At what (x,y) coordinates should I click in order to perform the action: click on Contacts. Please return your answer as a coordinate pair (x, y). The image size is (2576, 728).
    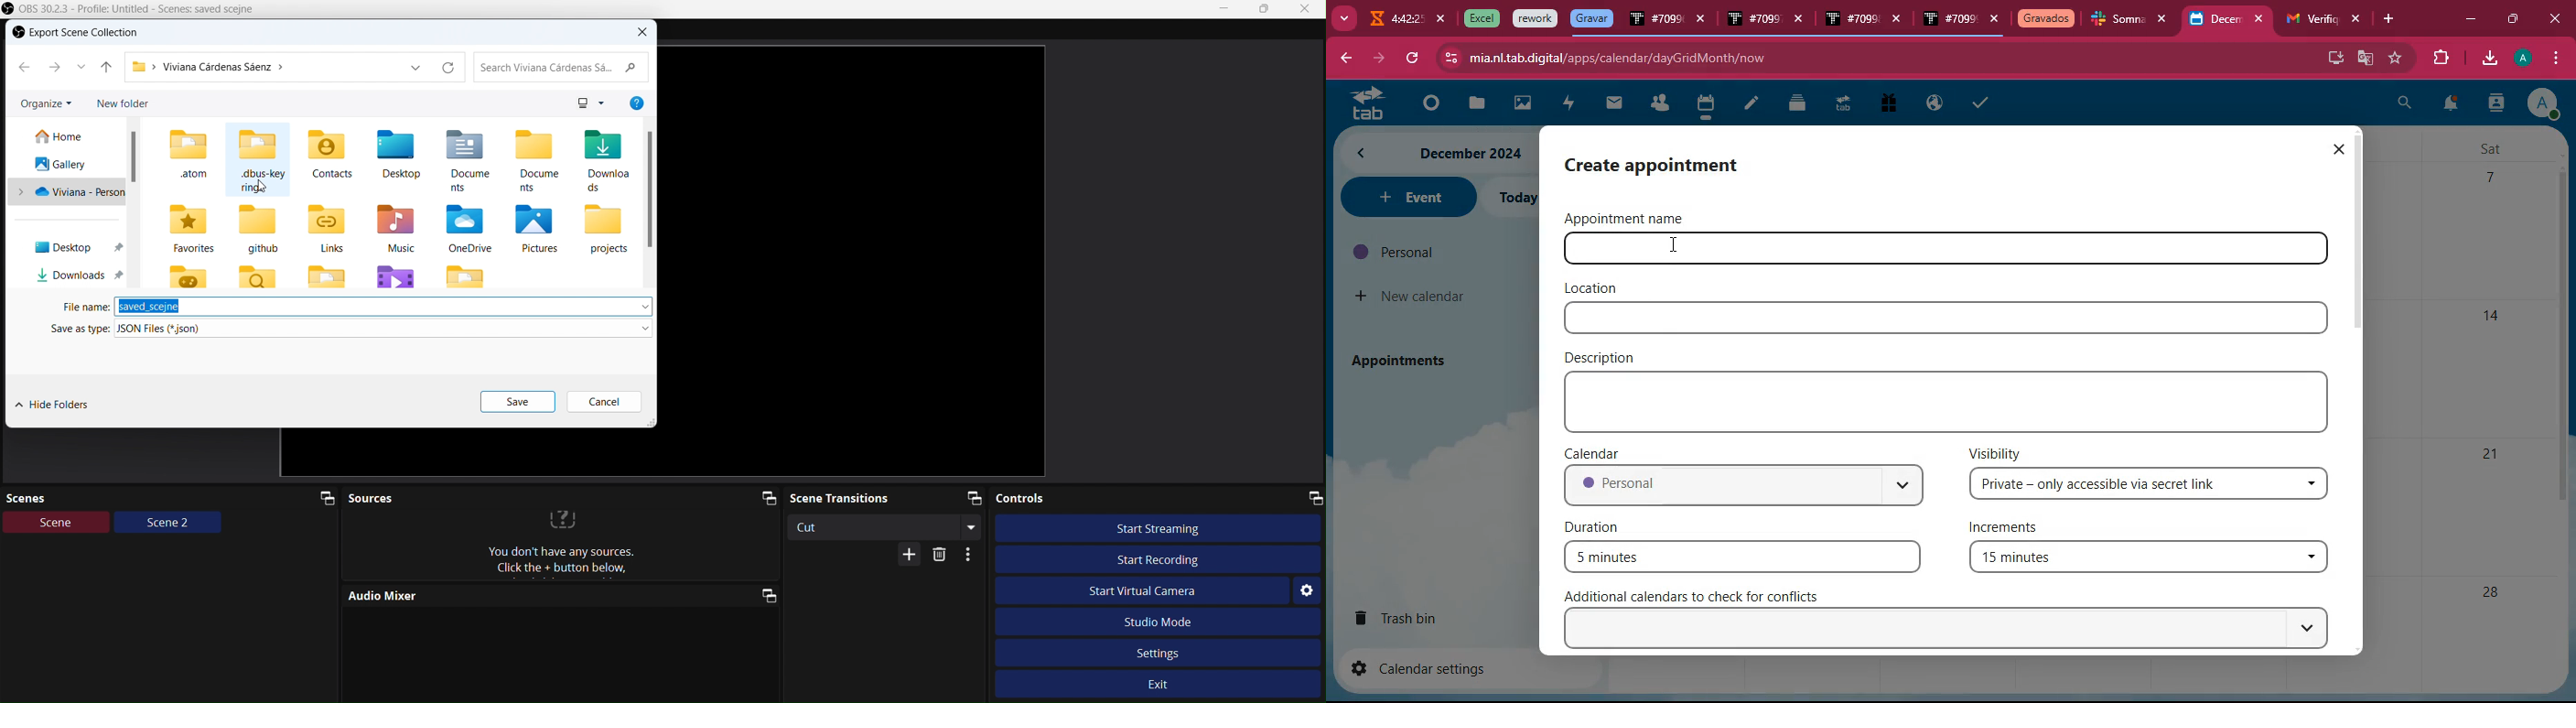
    Looking at the image, I should click on (328, 154).